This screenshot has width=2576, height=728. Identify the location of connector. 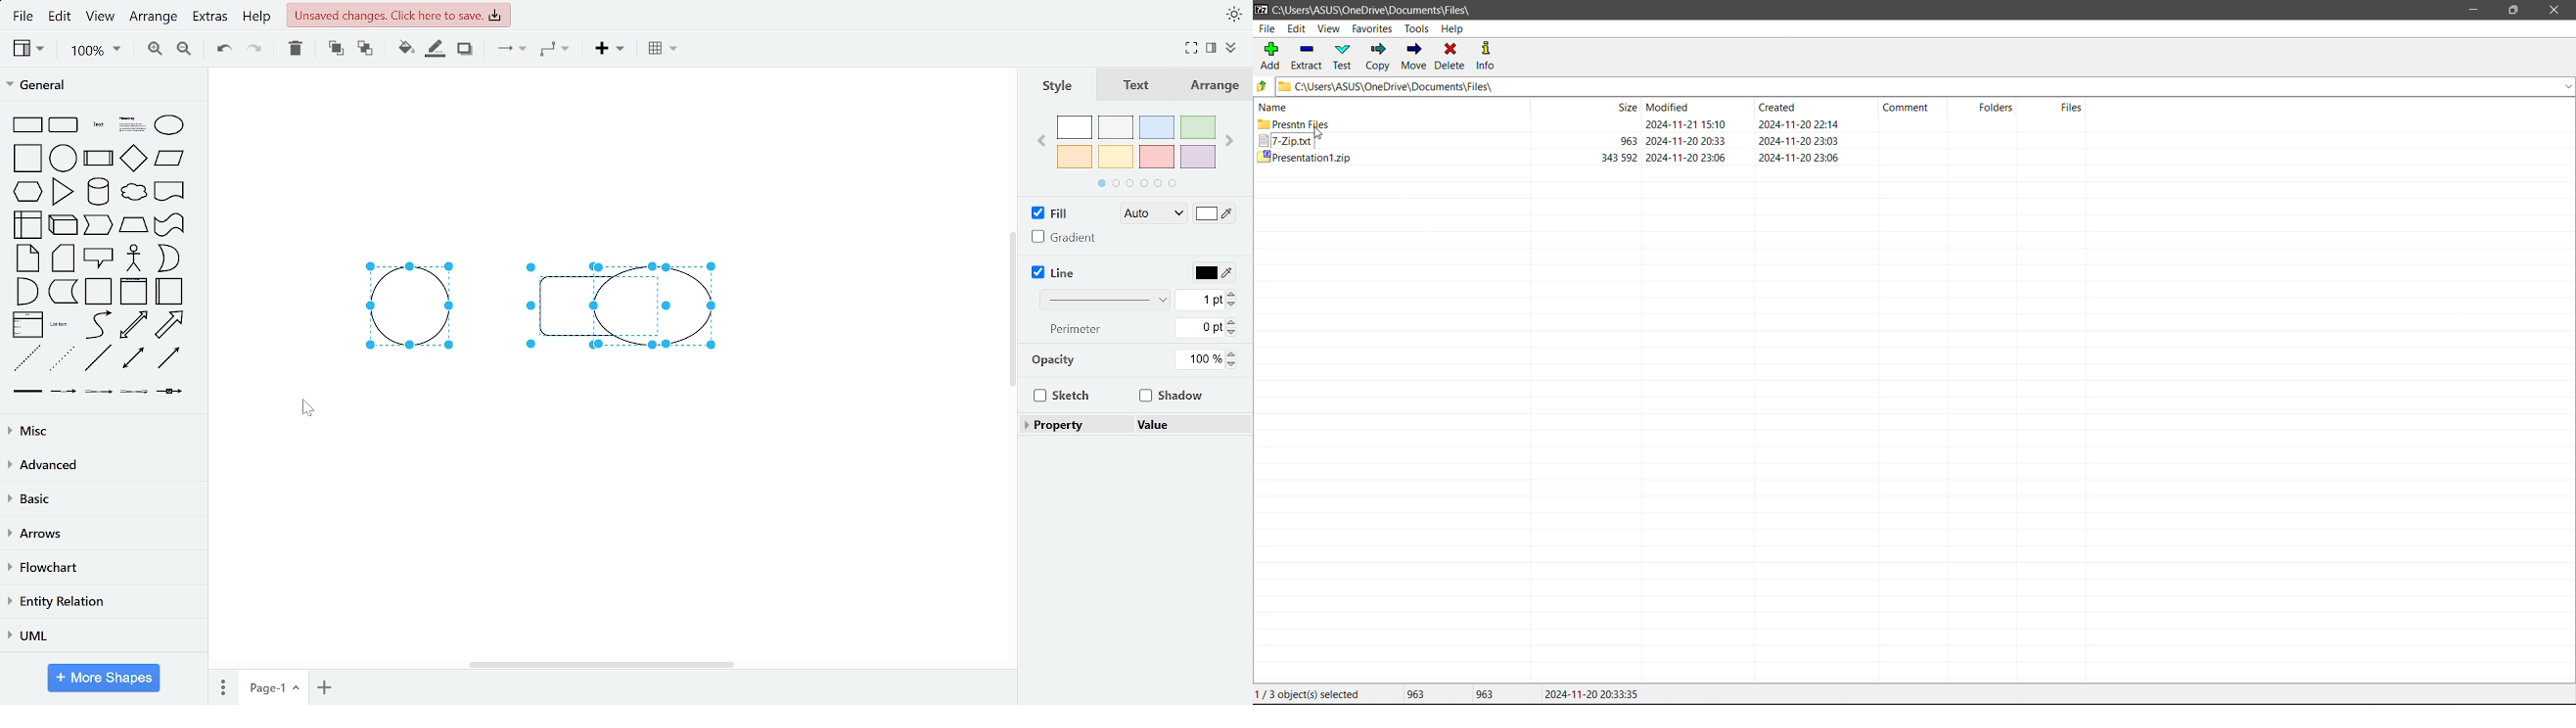
(509, 52).